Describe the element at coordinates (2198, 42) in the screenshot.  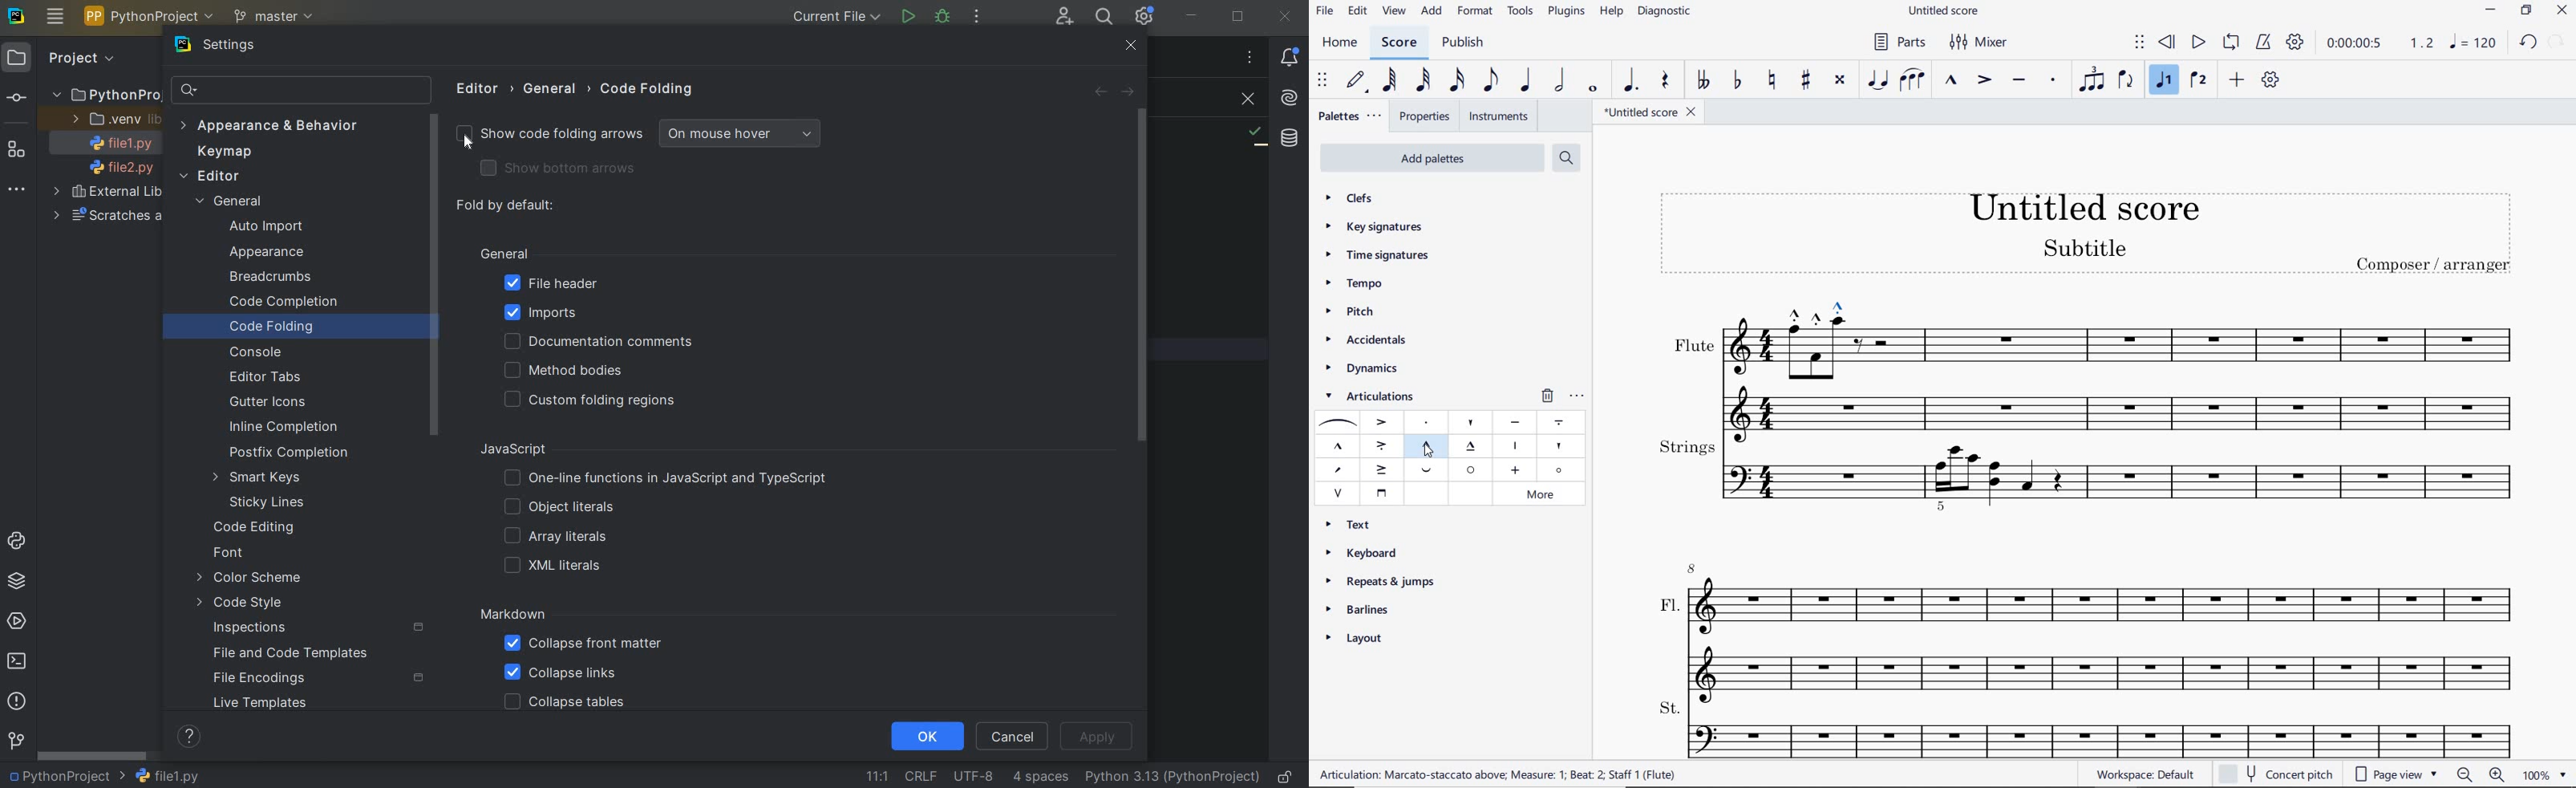
I see `PLAY` at that location.